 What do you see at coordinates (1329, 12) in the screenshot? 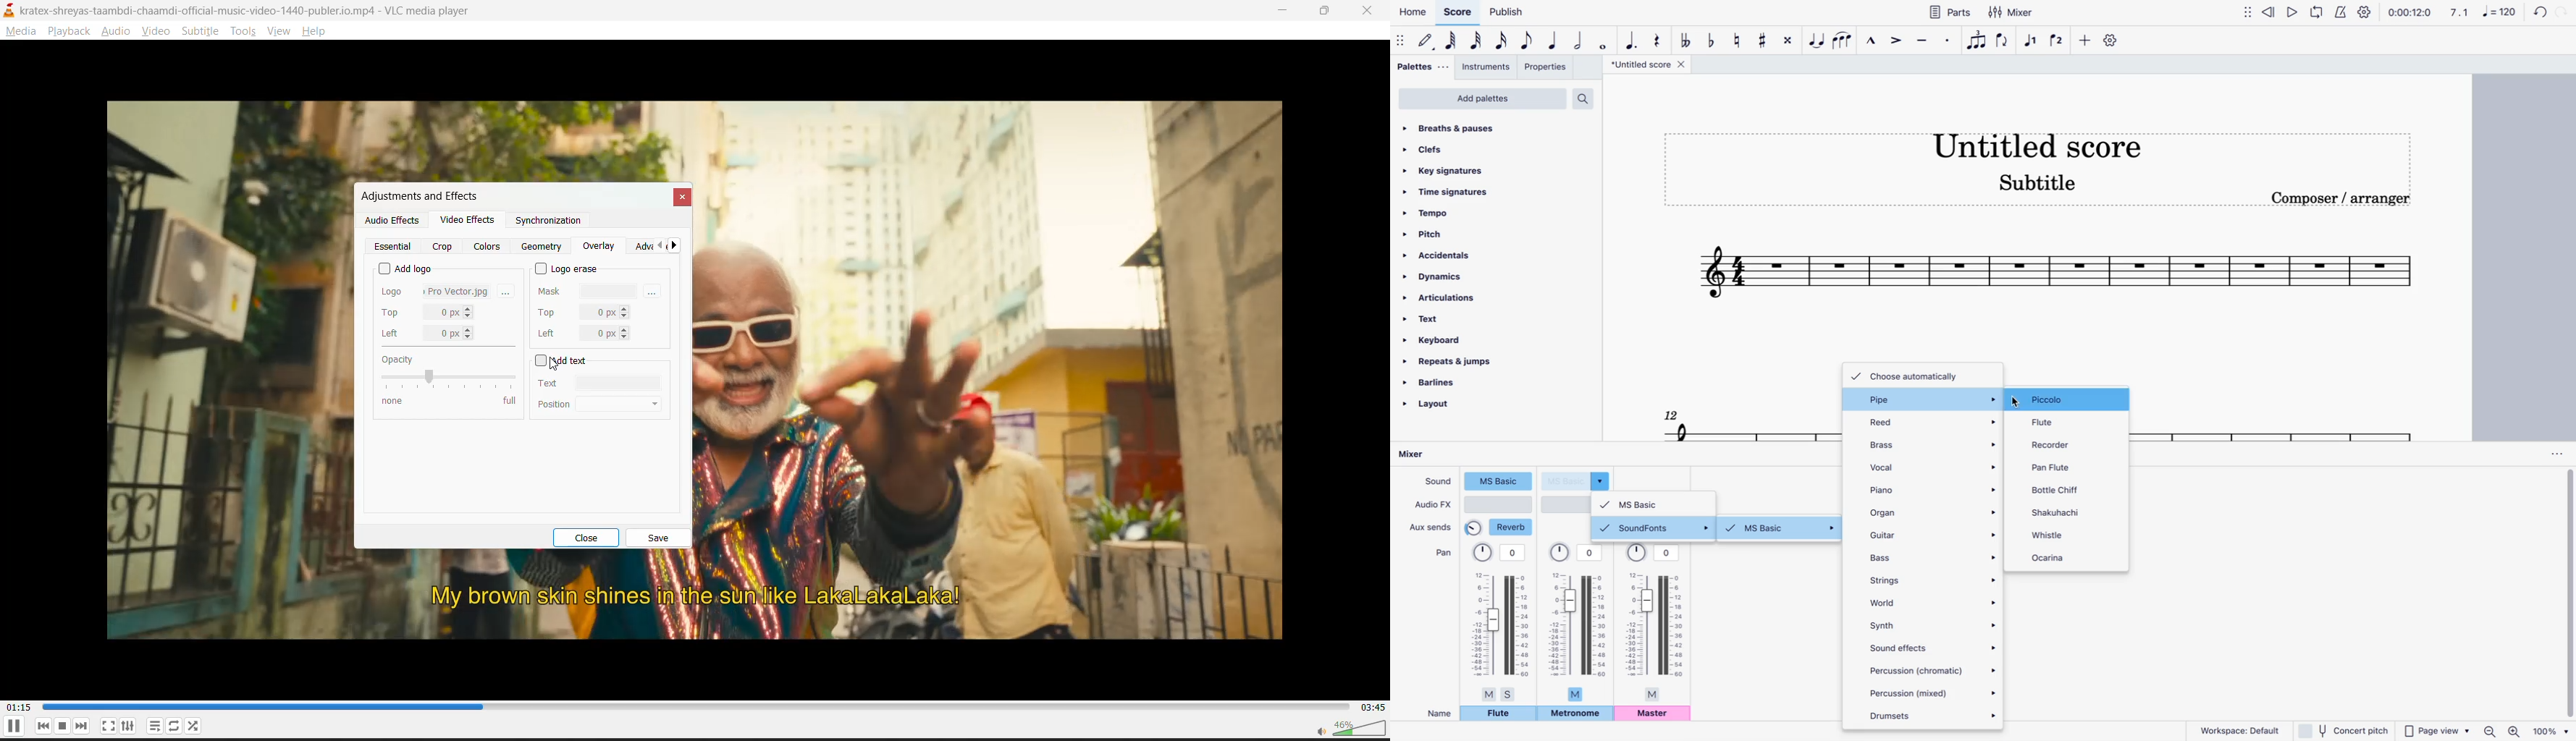
I see `maximize` at bounding box center [1329, 12].